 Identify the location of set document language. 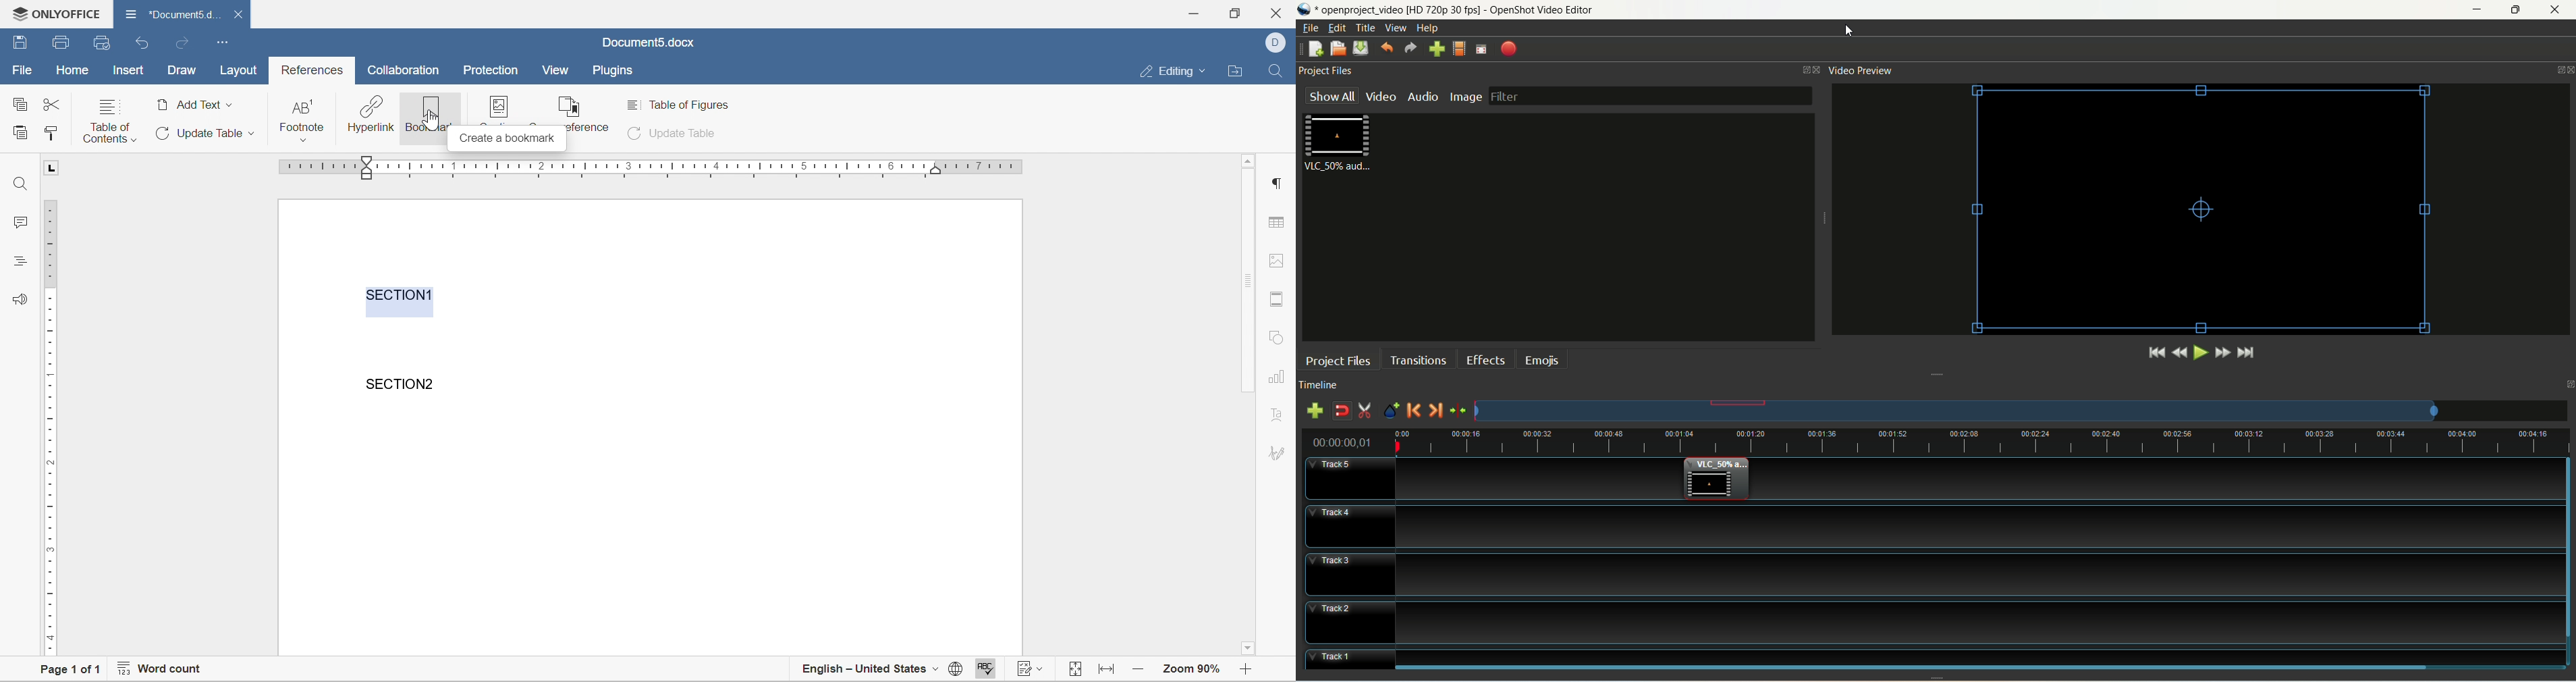
(955, 672).